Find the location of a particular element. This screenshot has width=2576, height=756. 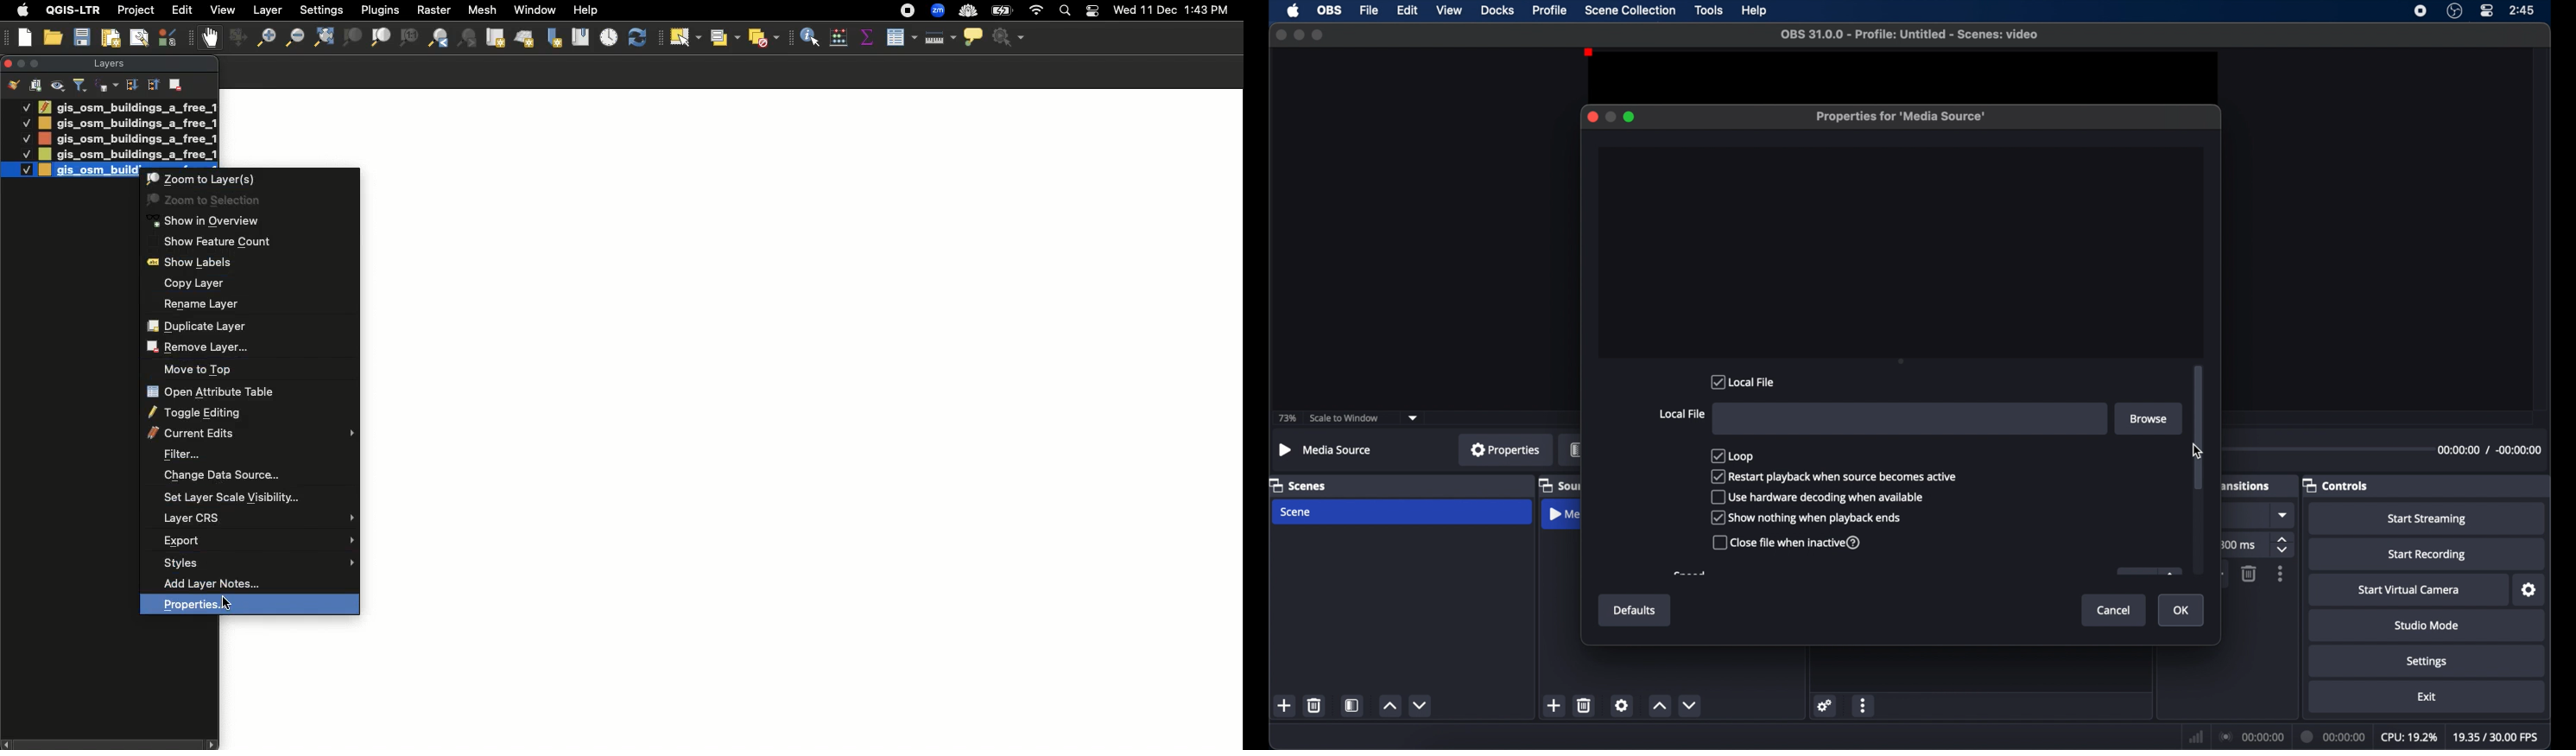

minimize is located at coordinates (1298, 34).